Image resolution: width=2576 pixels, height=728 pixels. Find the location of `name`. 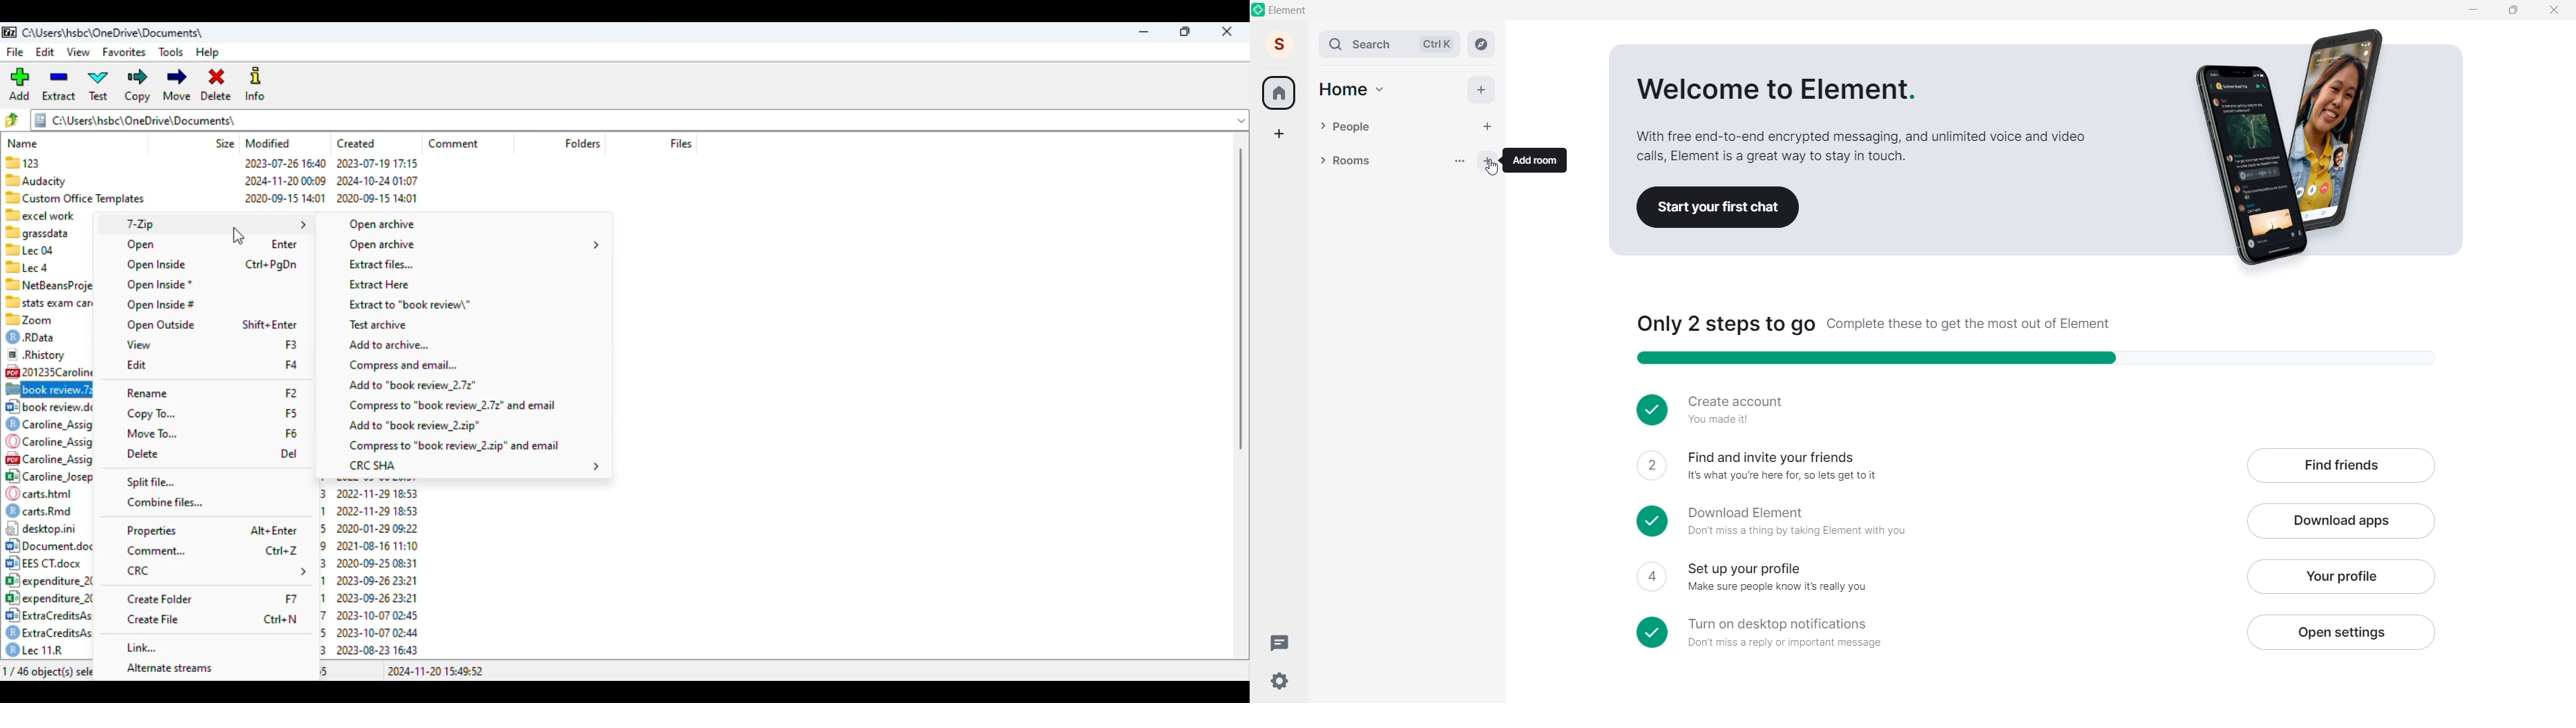

name is located at coordinates (23, 143).